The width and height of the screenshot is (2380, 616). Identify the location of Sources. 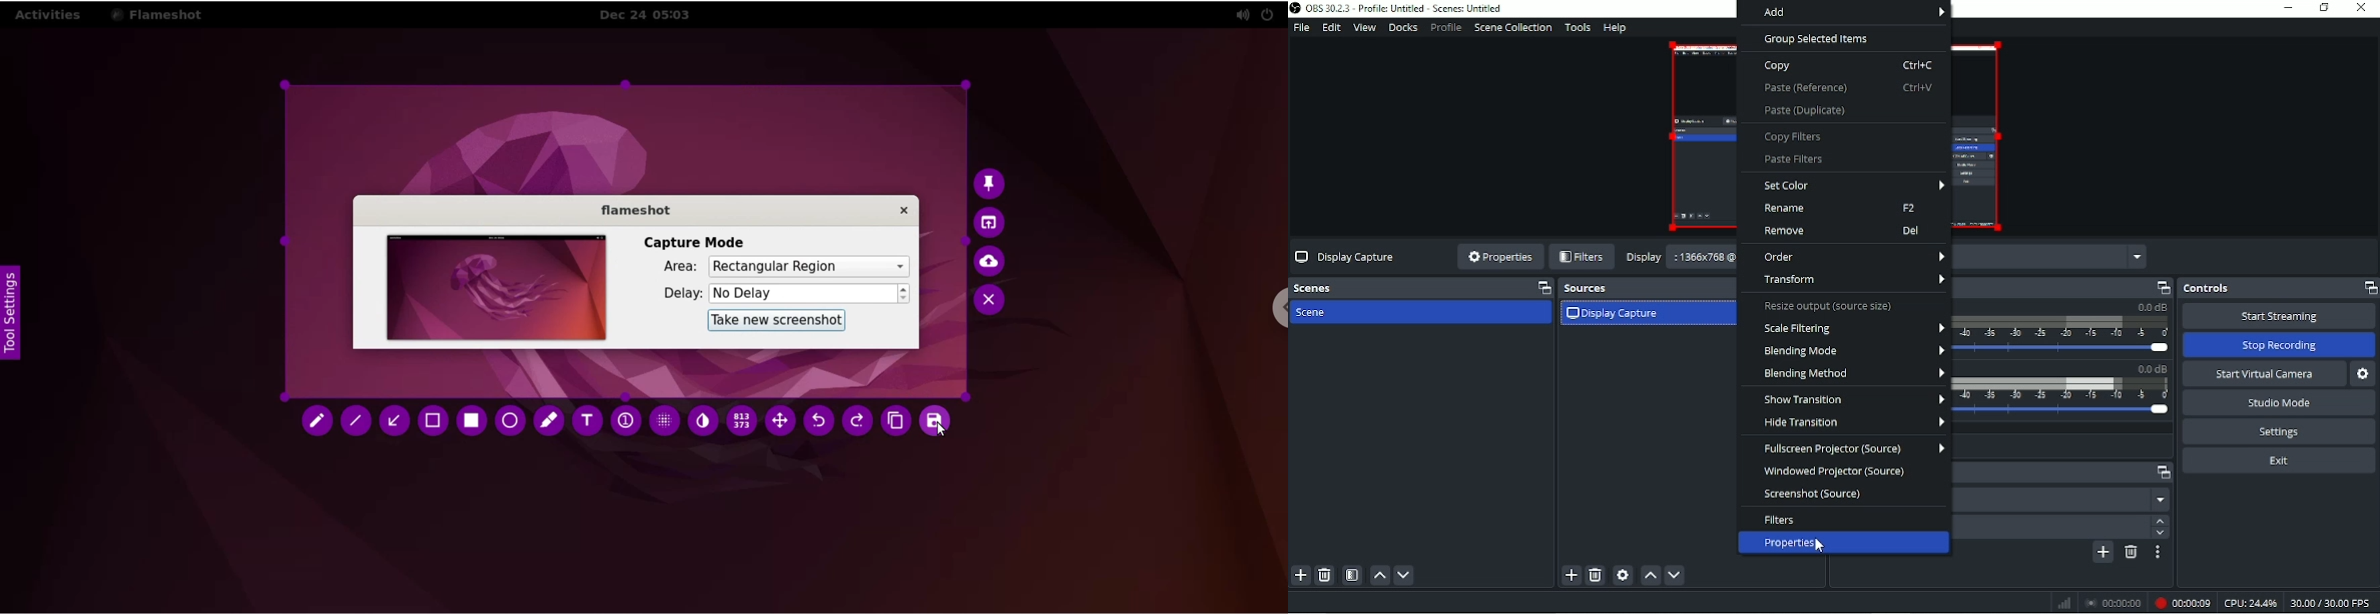
(1641, 288).